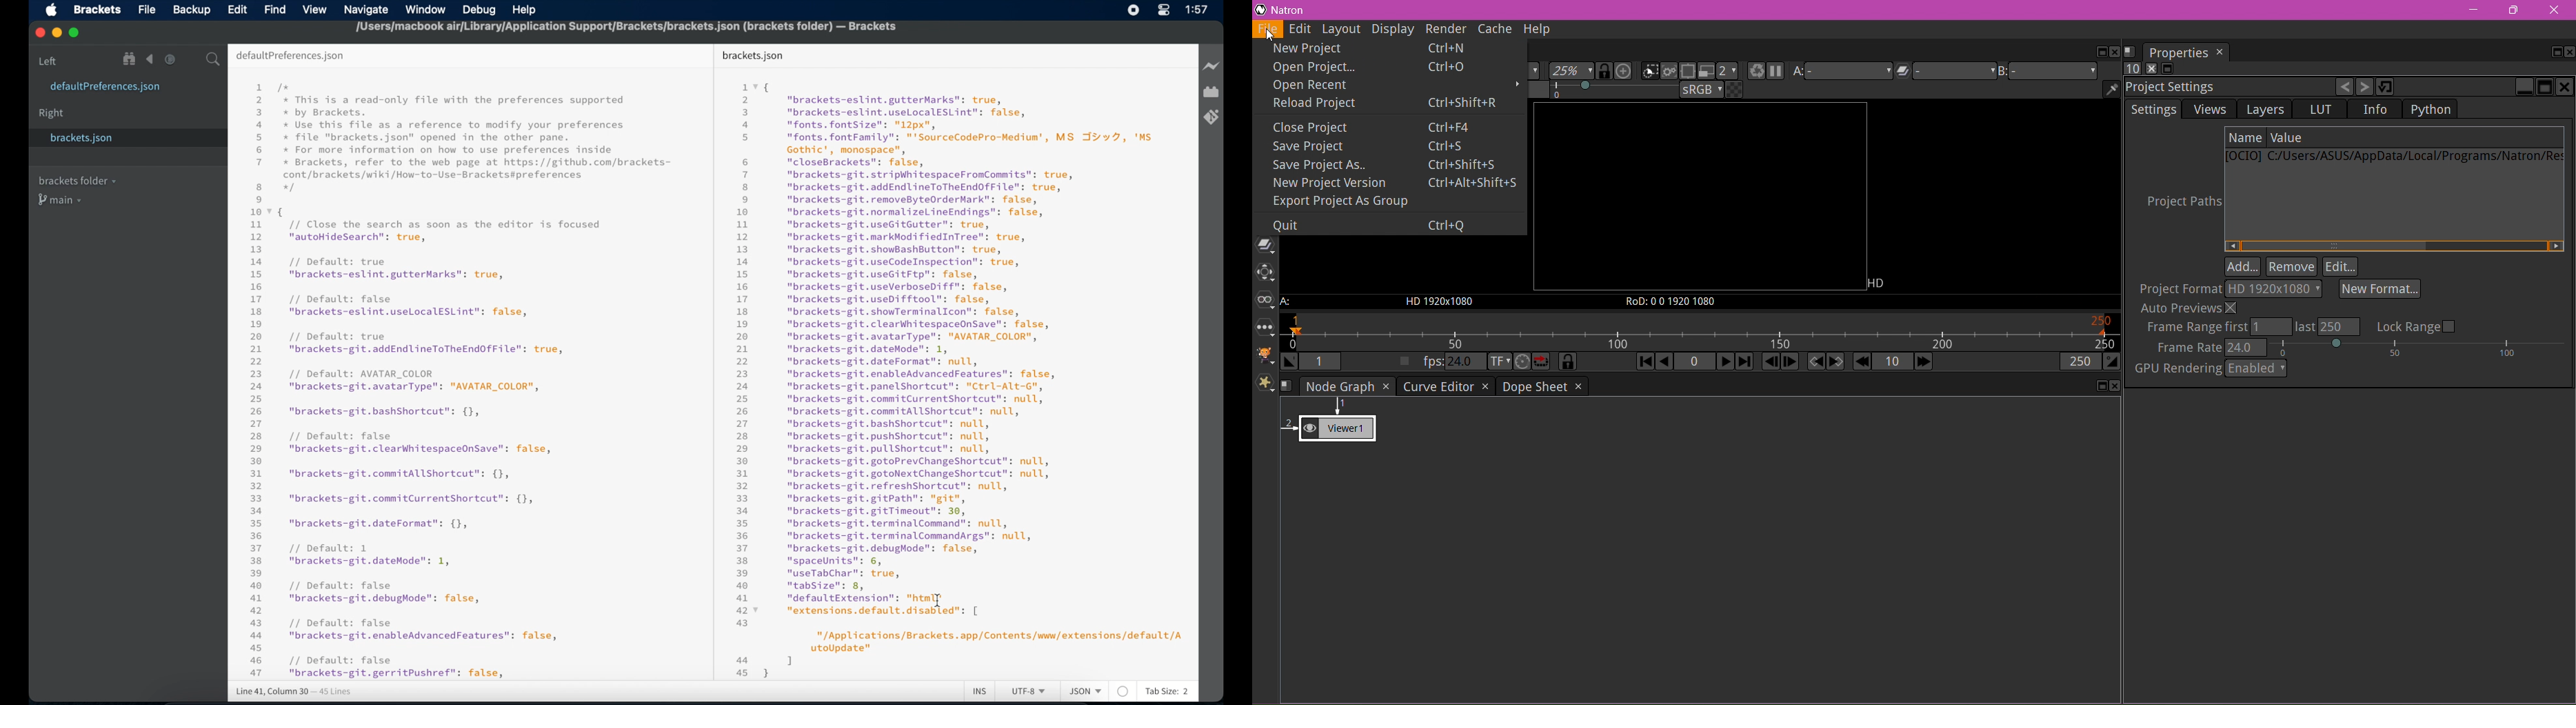 The width and height of the screenshot is (2576, 728). Describe the element at coordinates (51, 10) in the screenshot. I see `apple icon` at that location.